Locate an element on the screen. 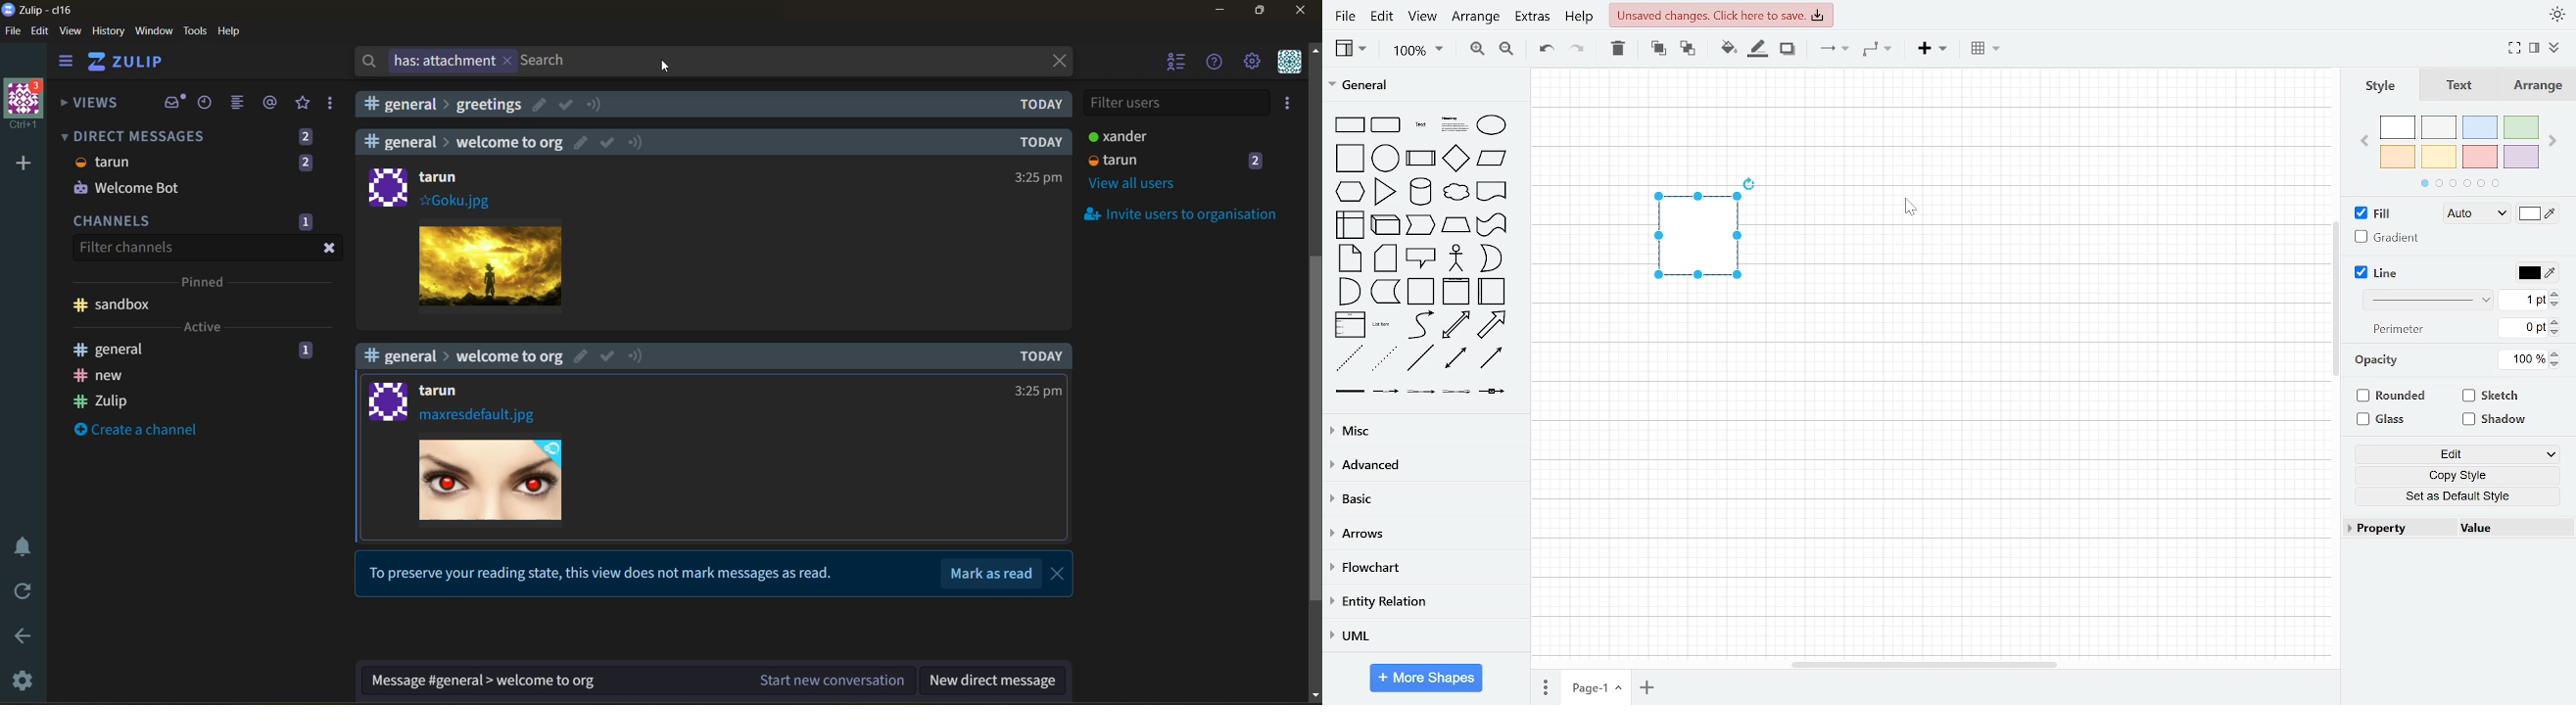 The width and height of the screenshot is (2576, 728). fill color is located at coordinates (1726, 47).